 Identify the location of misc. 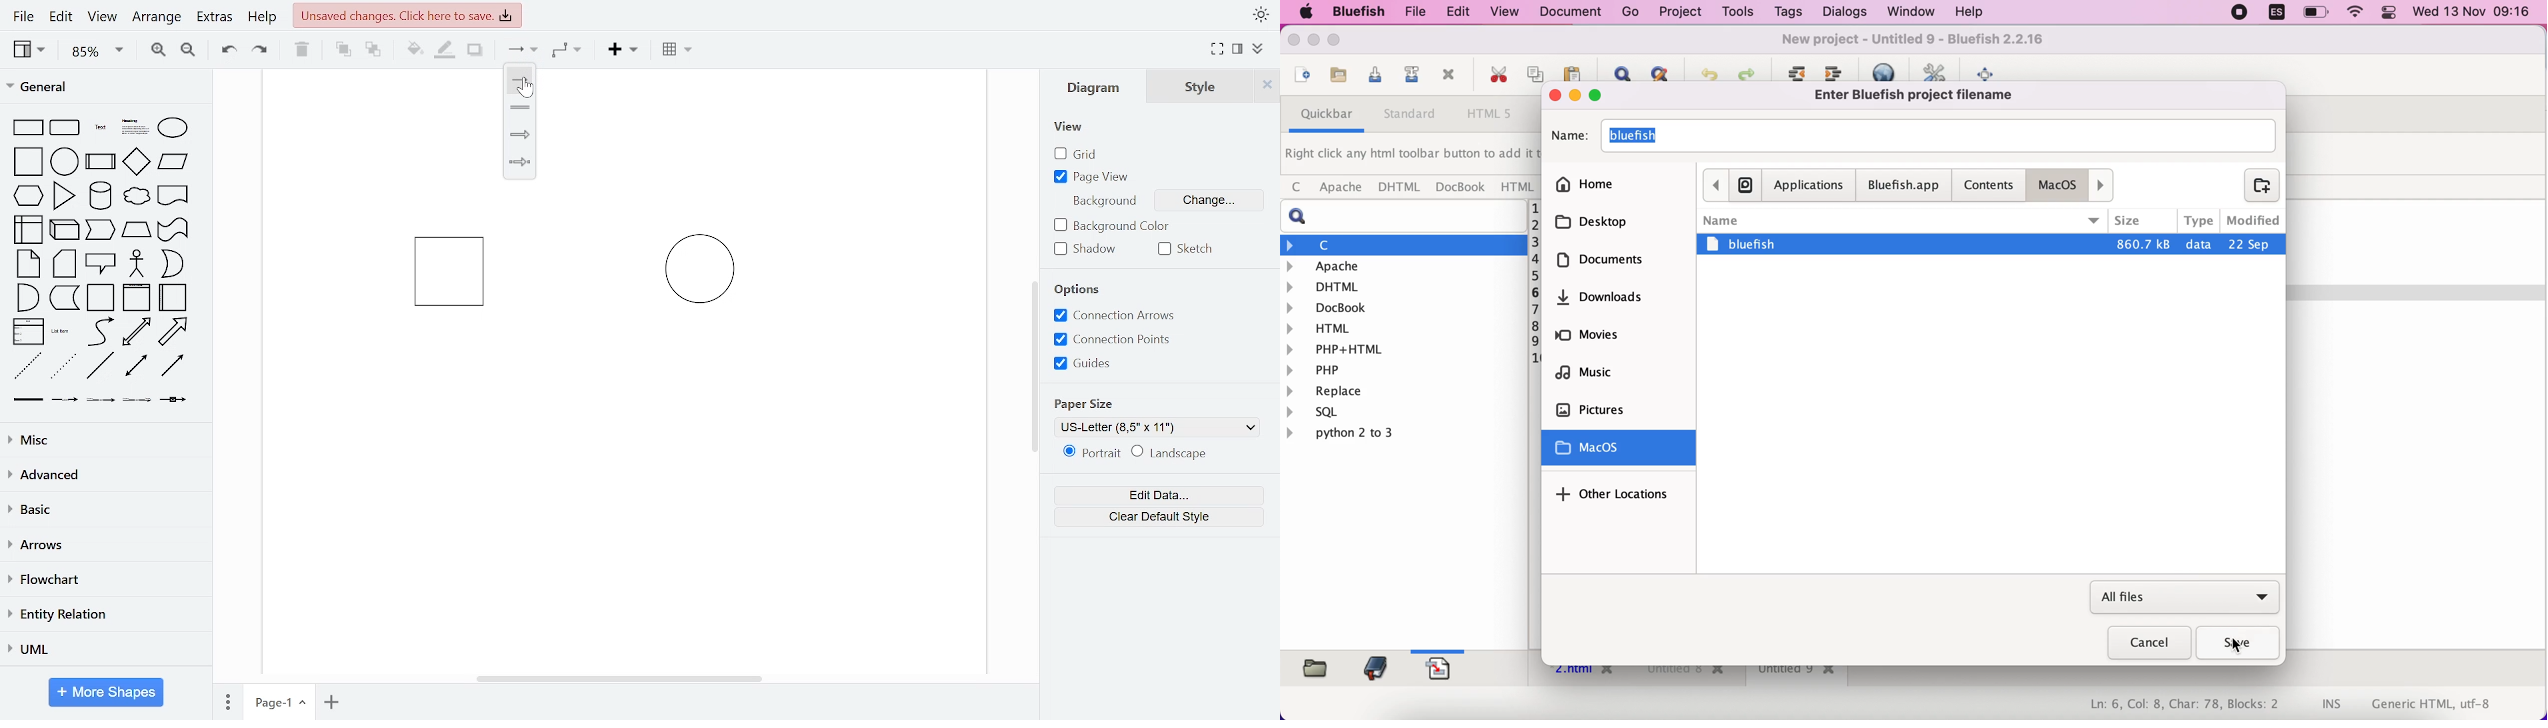
(102, 439).